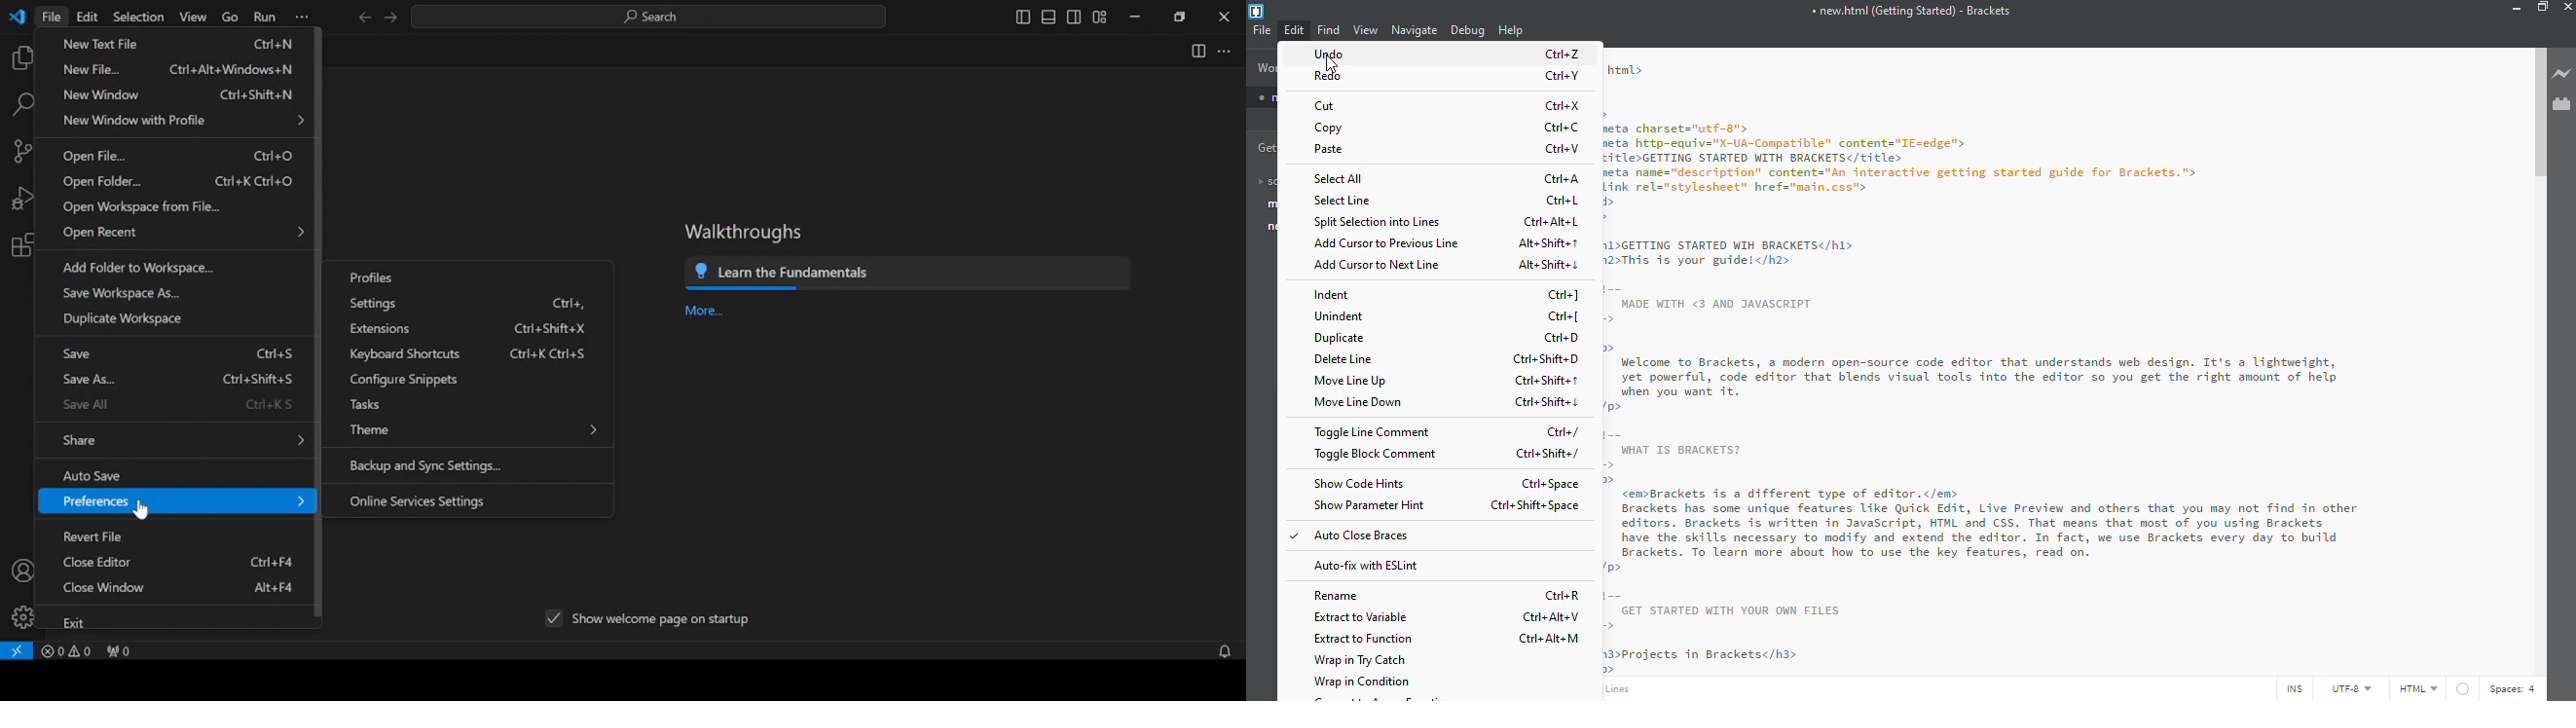 This screenshot has width=2576, height=728. Describe the element at coordinates (905, 274) in the screenshot. I see `learn the fundamentals` at that location.